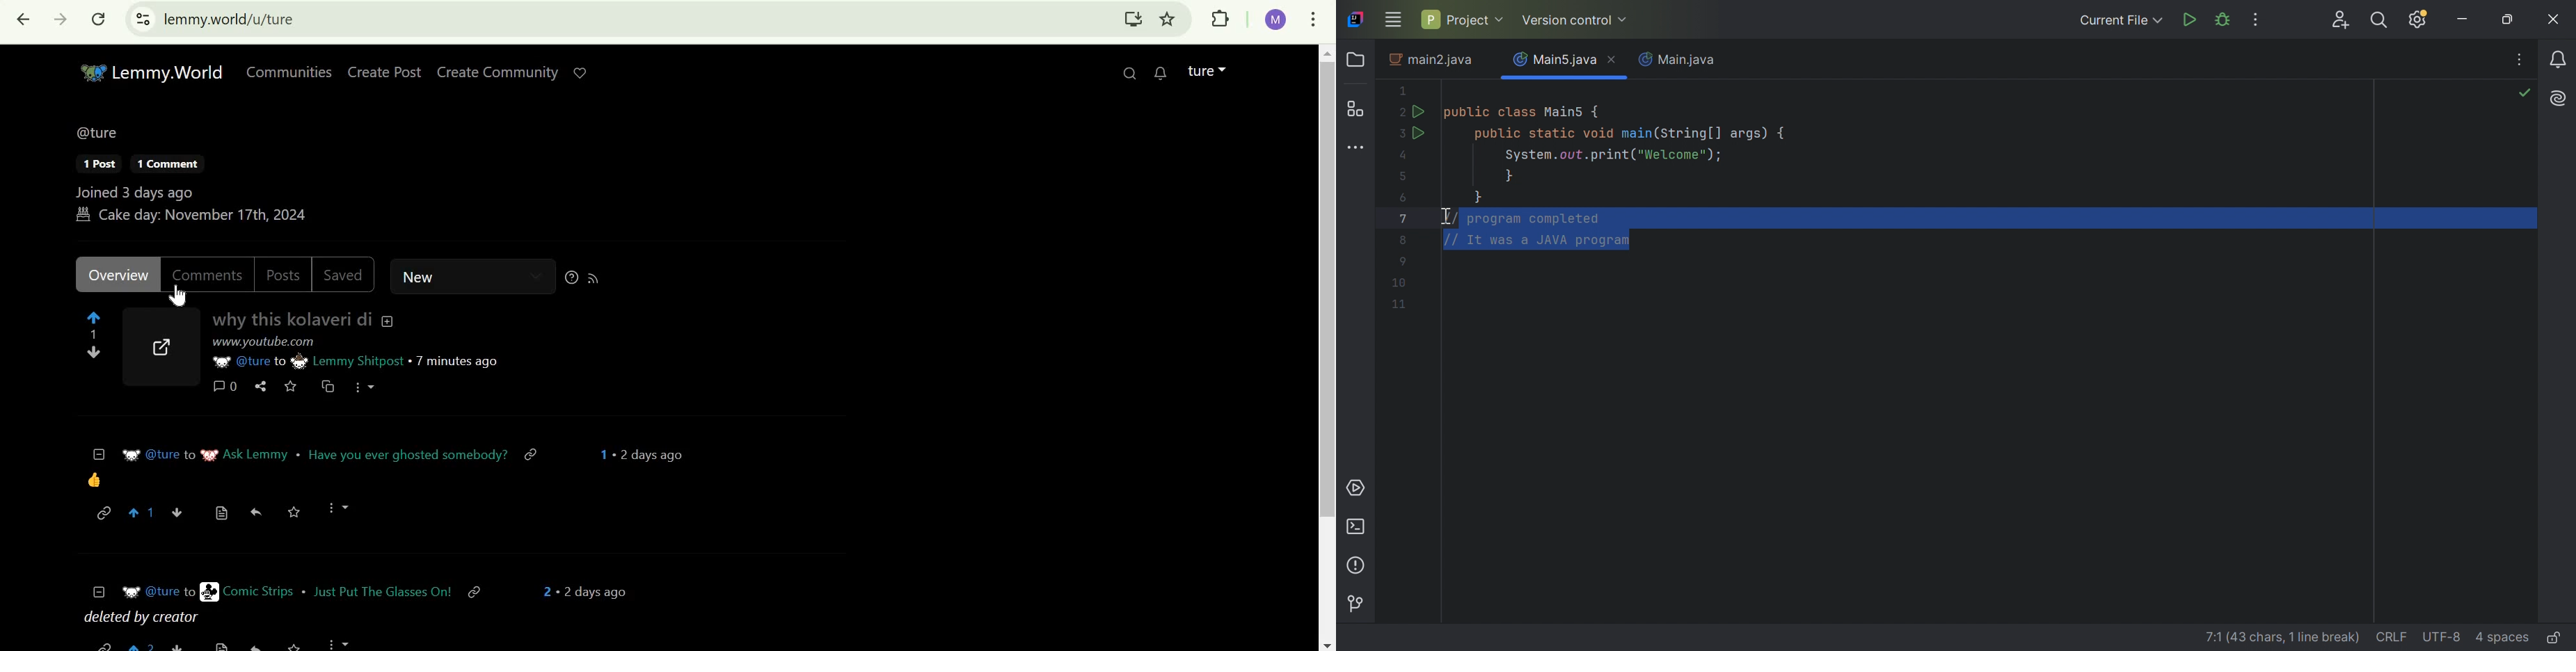 Image resolution: width=2576 pixels, height=672 pixels. Describe the element at coordinates (408, 456) in the screenshot. I see `post headline` at that location.